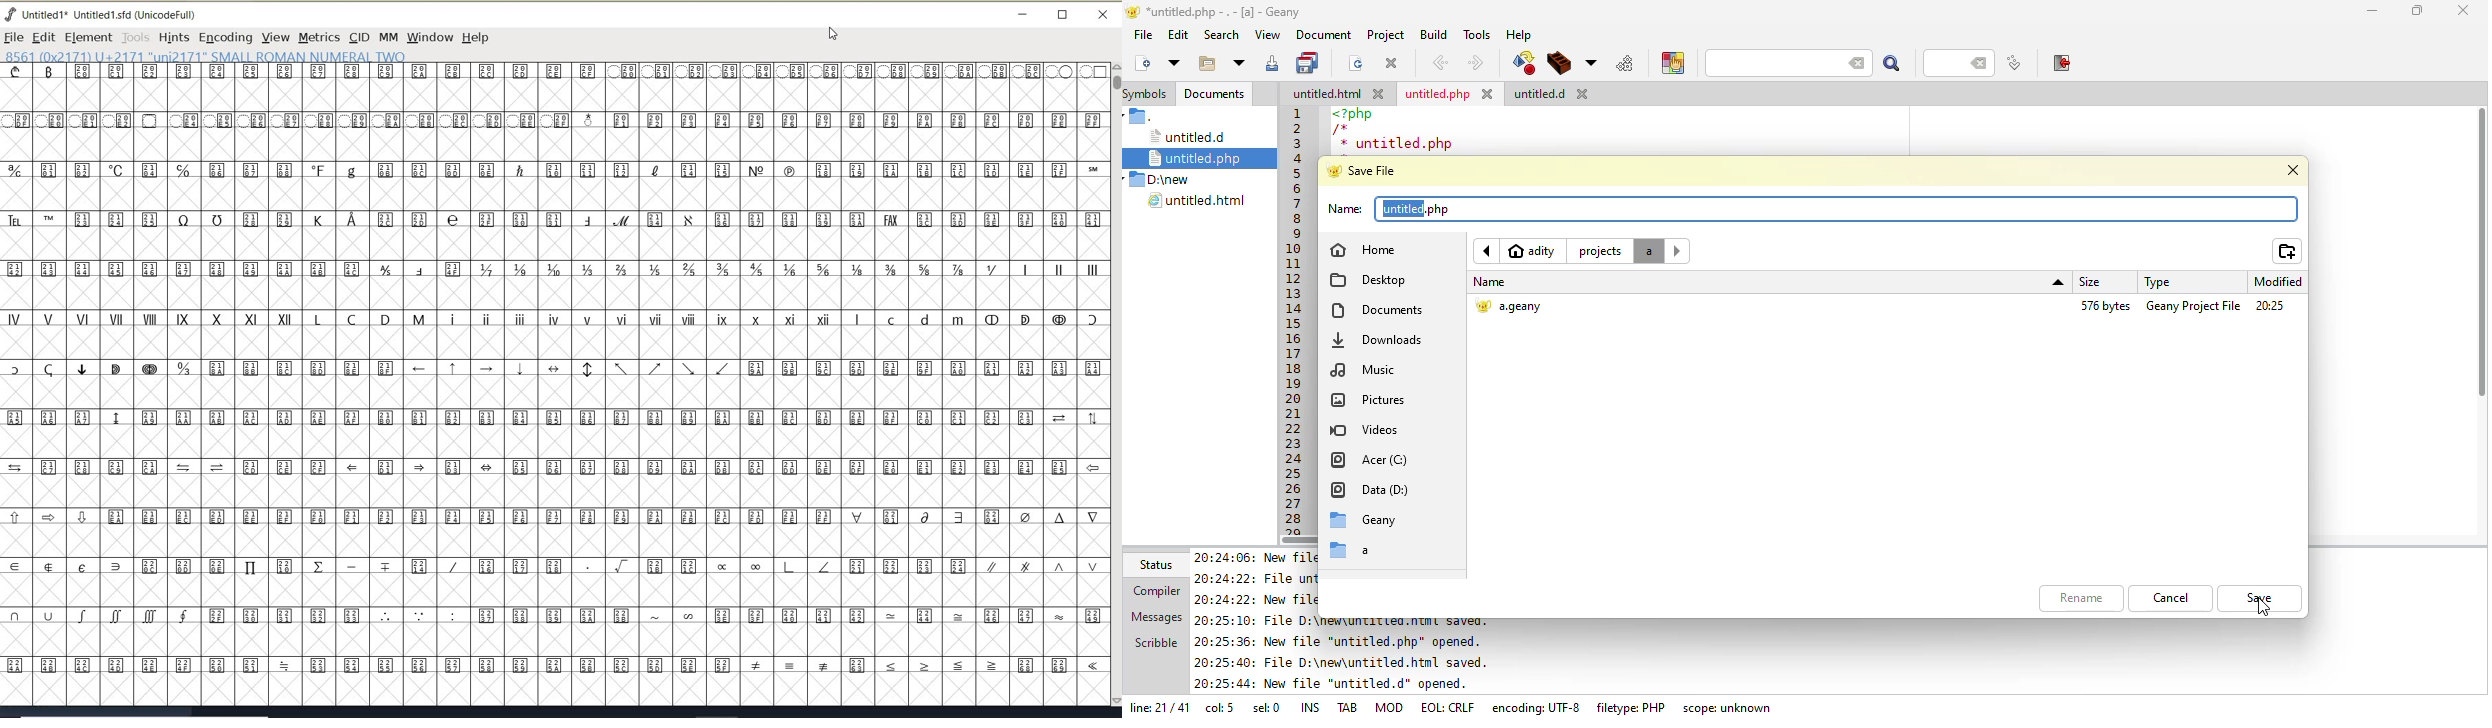 This screenshot has height=728, width=2492. Describe the element at coordinates (319, 37) in the screenshot. I see `METRICS` at that location.